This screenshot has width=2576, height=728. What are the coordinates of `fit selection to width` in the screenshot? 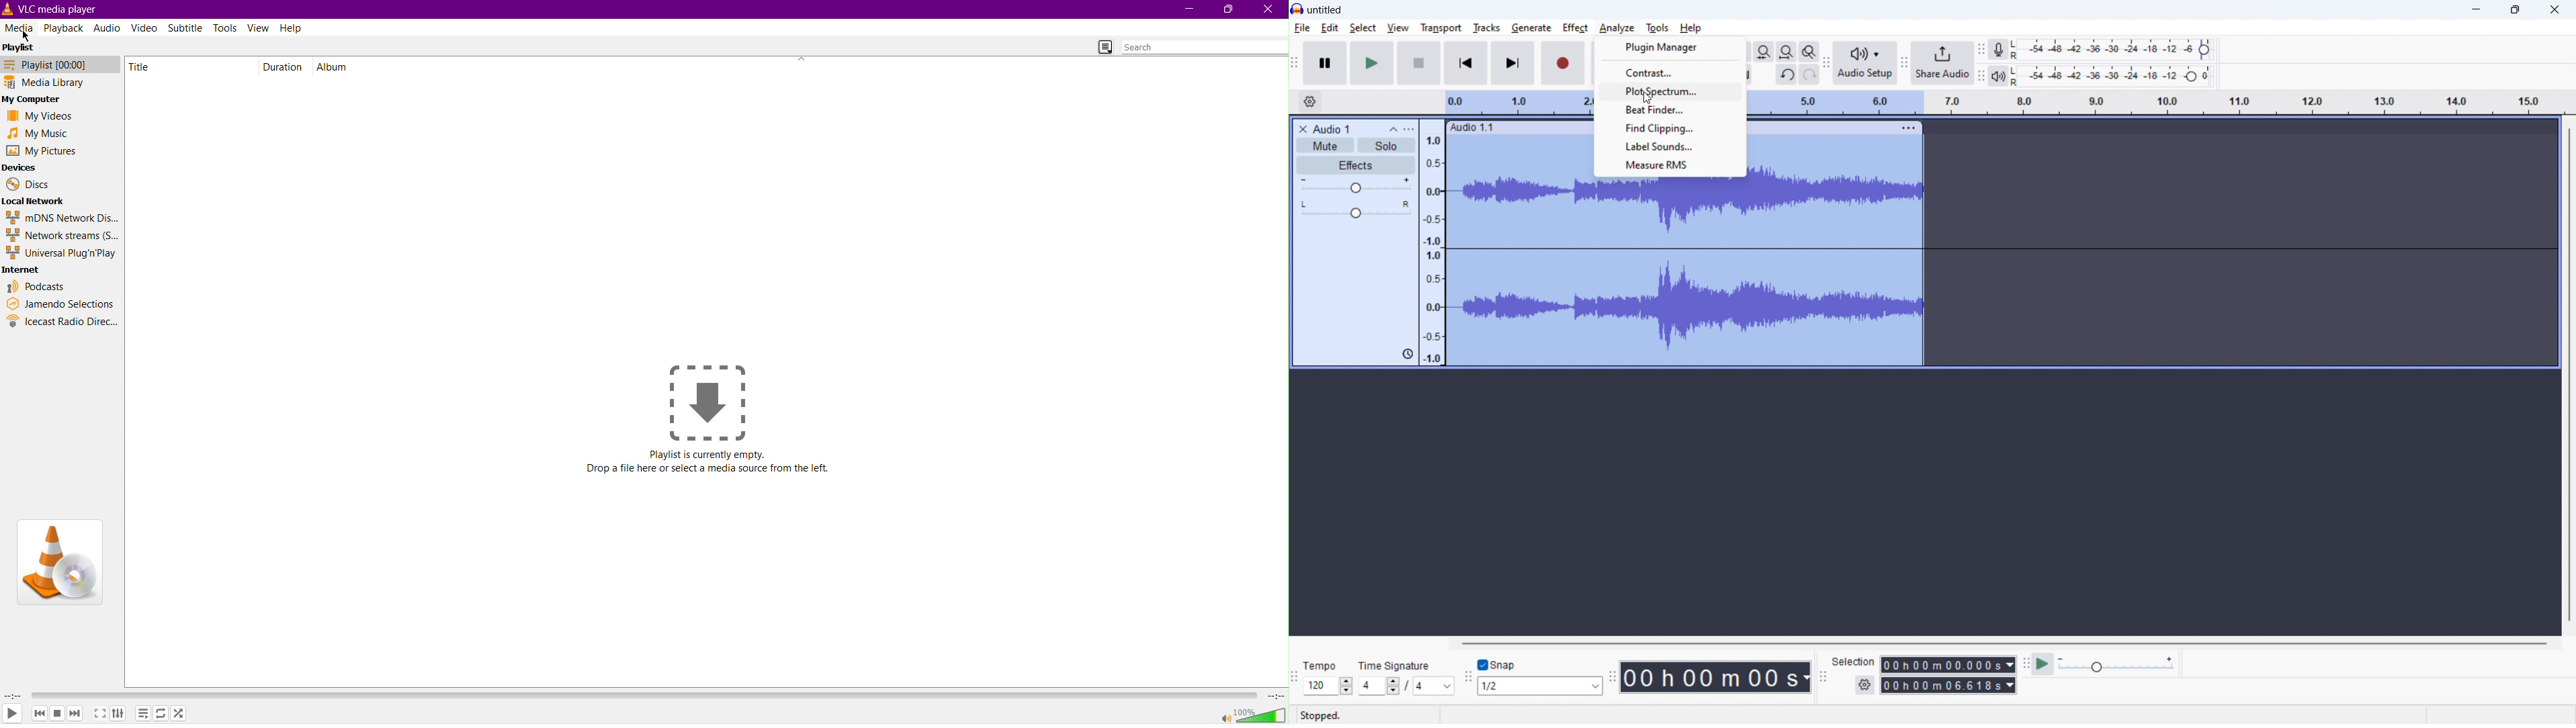 It's located at (1764, 52).